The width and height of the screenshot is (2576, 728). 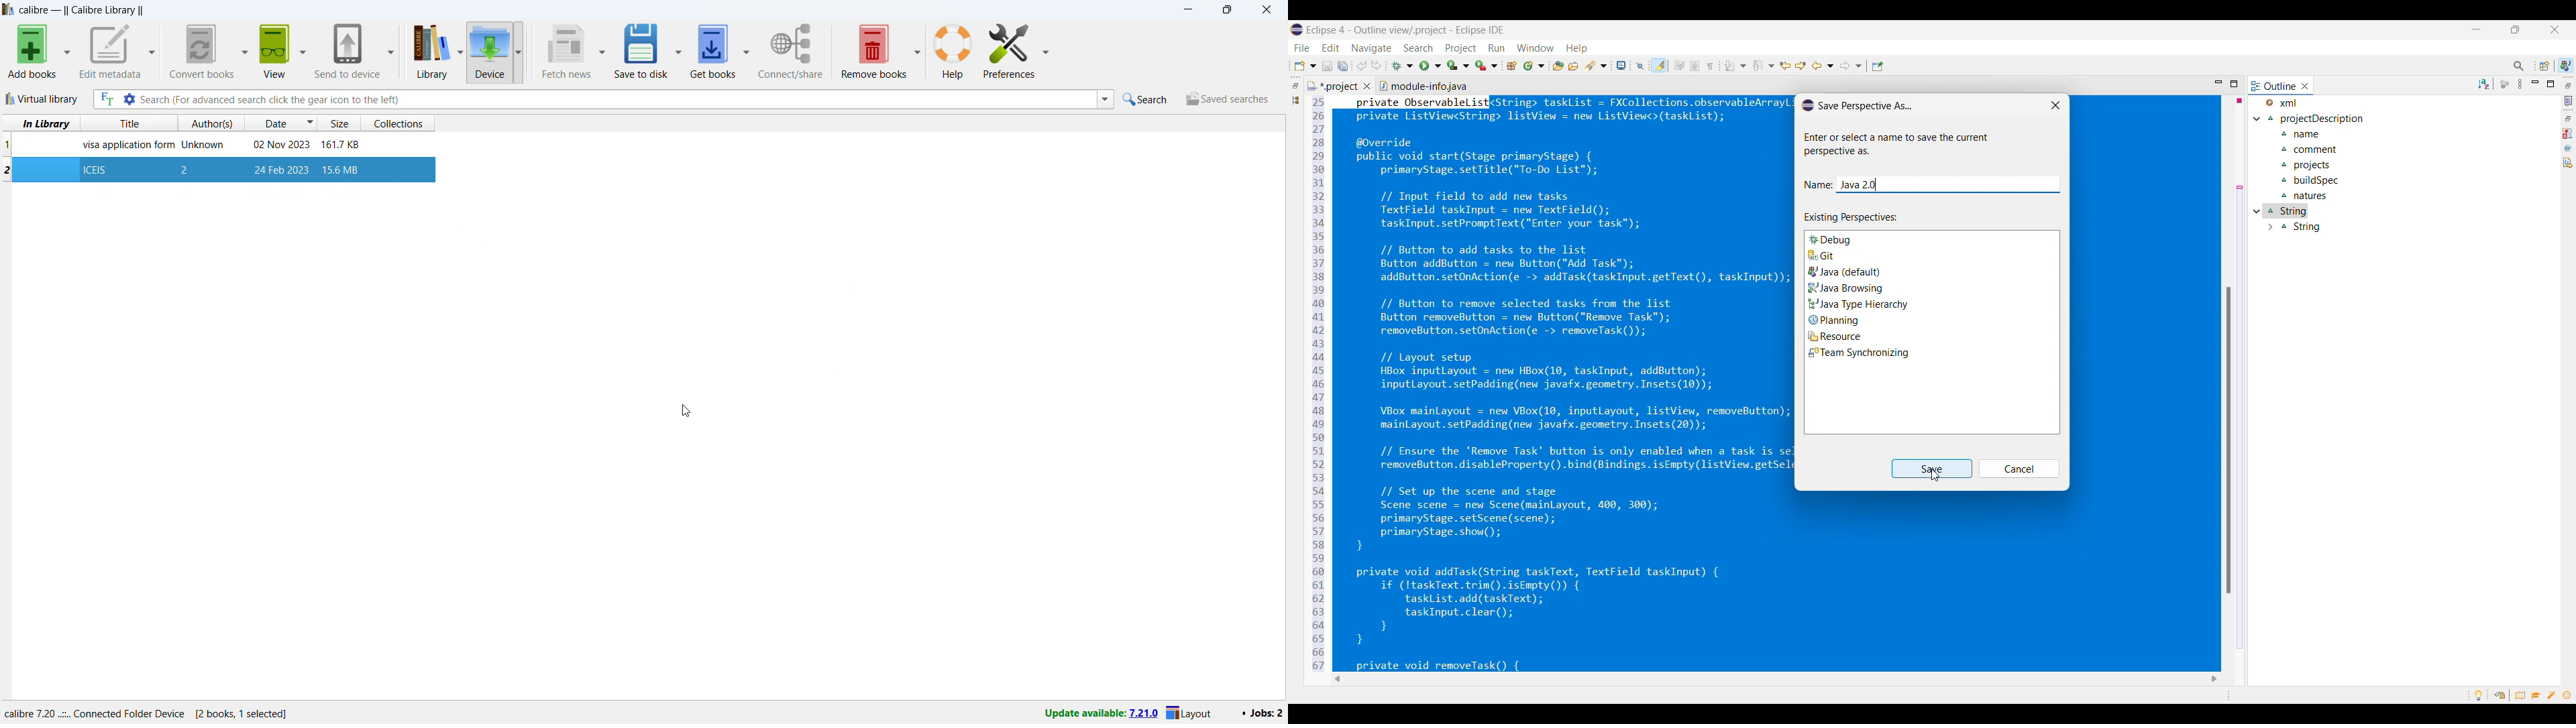 What do you see at coordinates (460, 53) in the screenshot?
I see `library options` at bounding box center [460, 53].